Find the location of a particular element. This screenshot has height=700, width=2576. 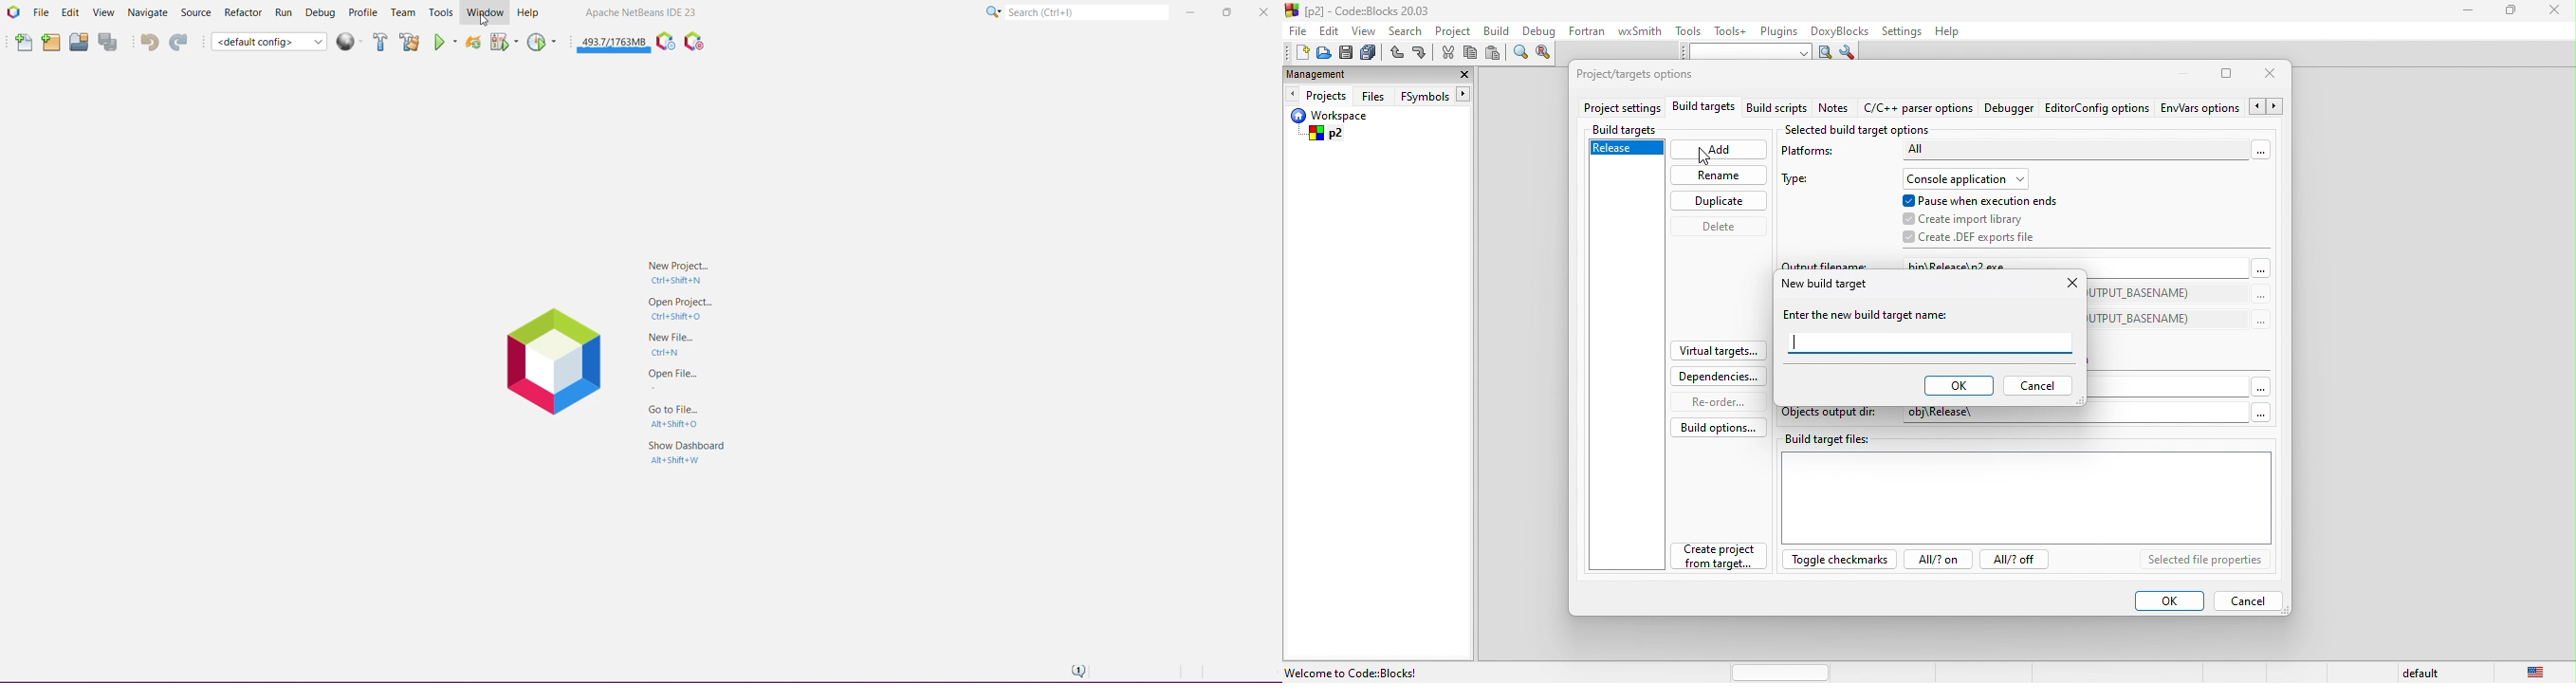

close is located at coordinates (2072, 282).